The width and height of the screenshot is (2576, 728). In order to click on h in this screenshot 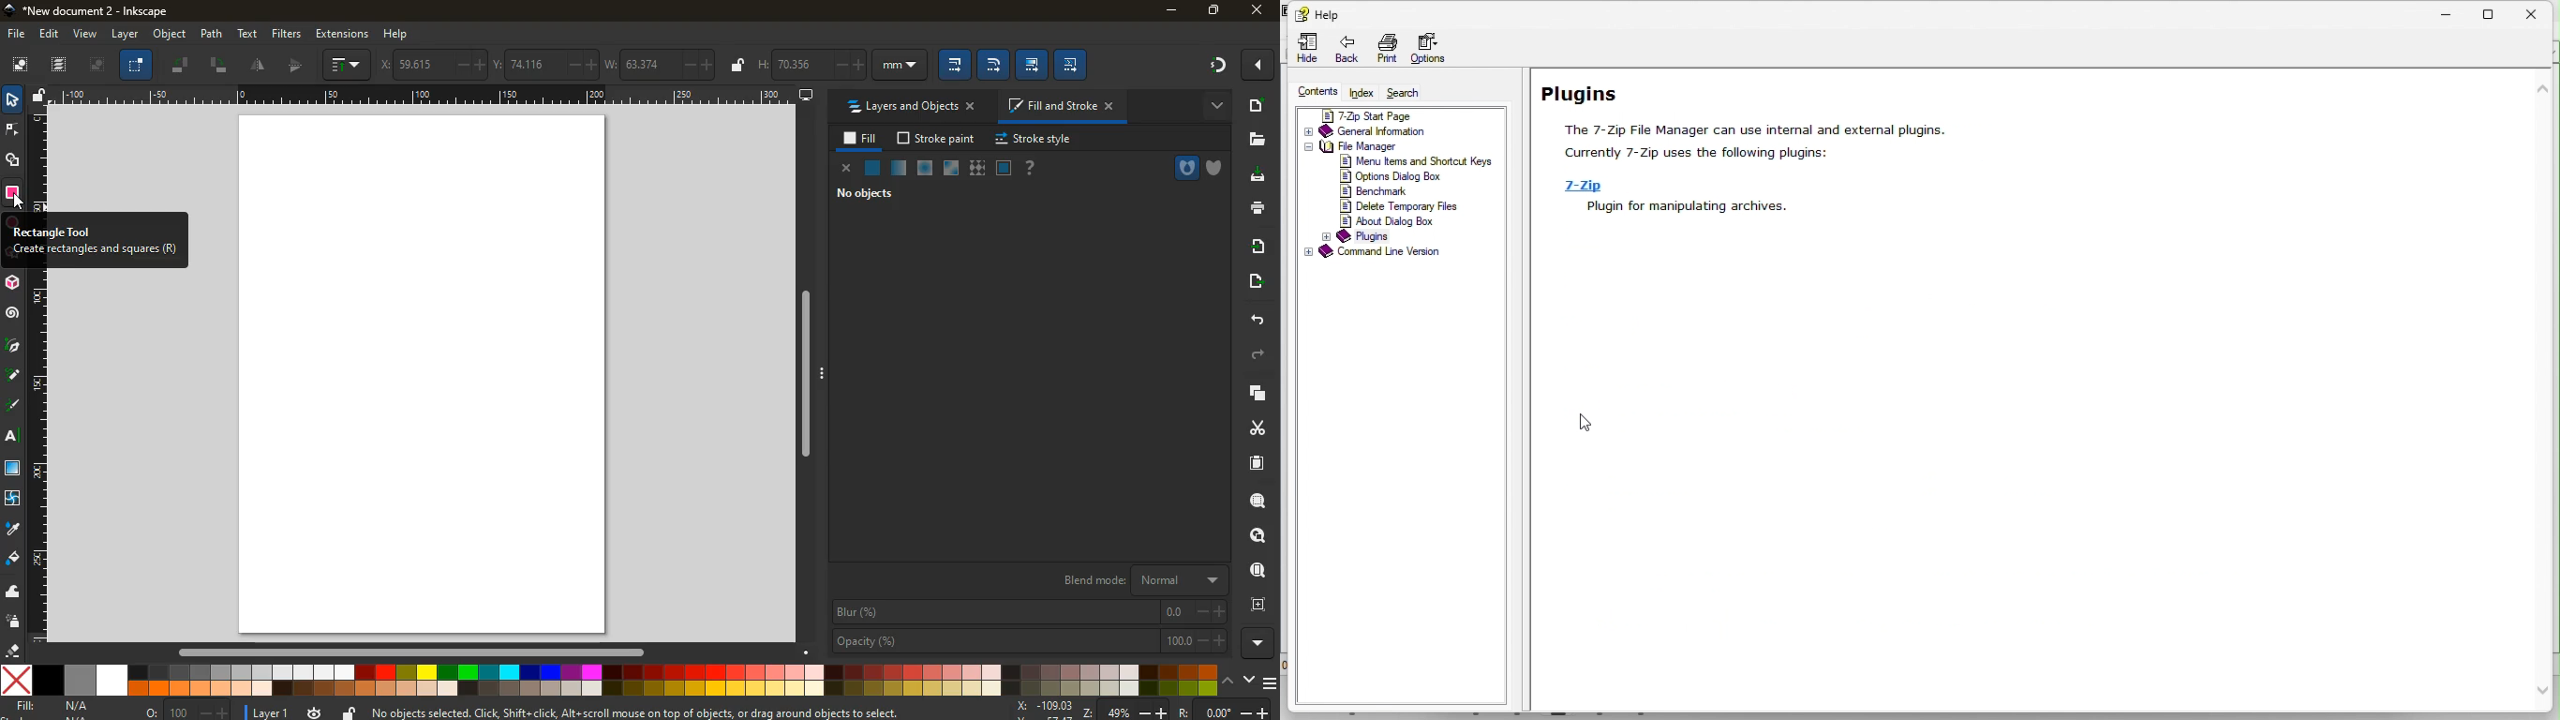, I will do `click(841, 63)`.